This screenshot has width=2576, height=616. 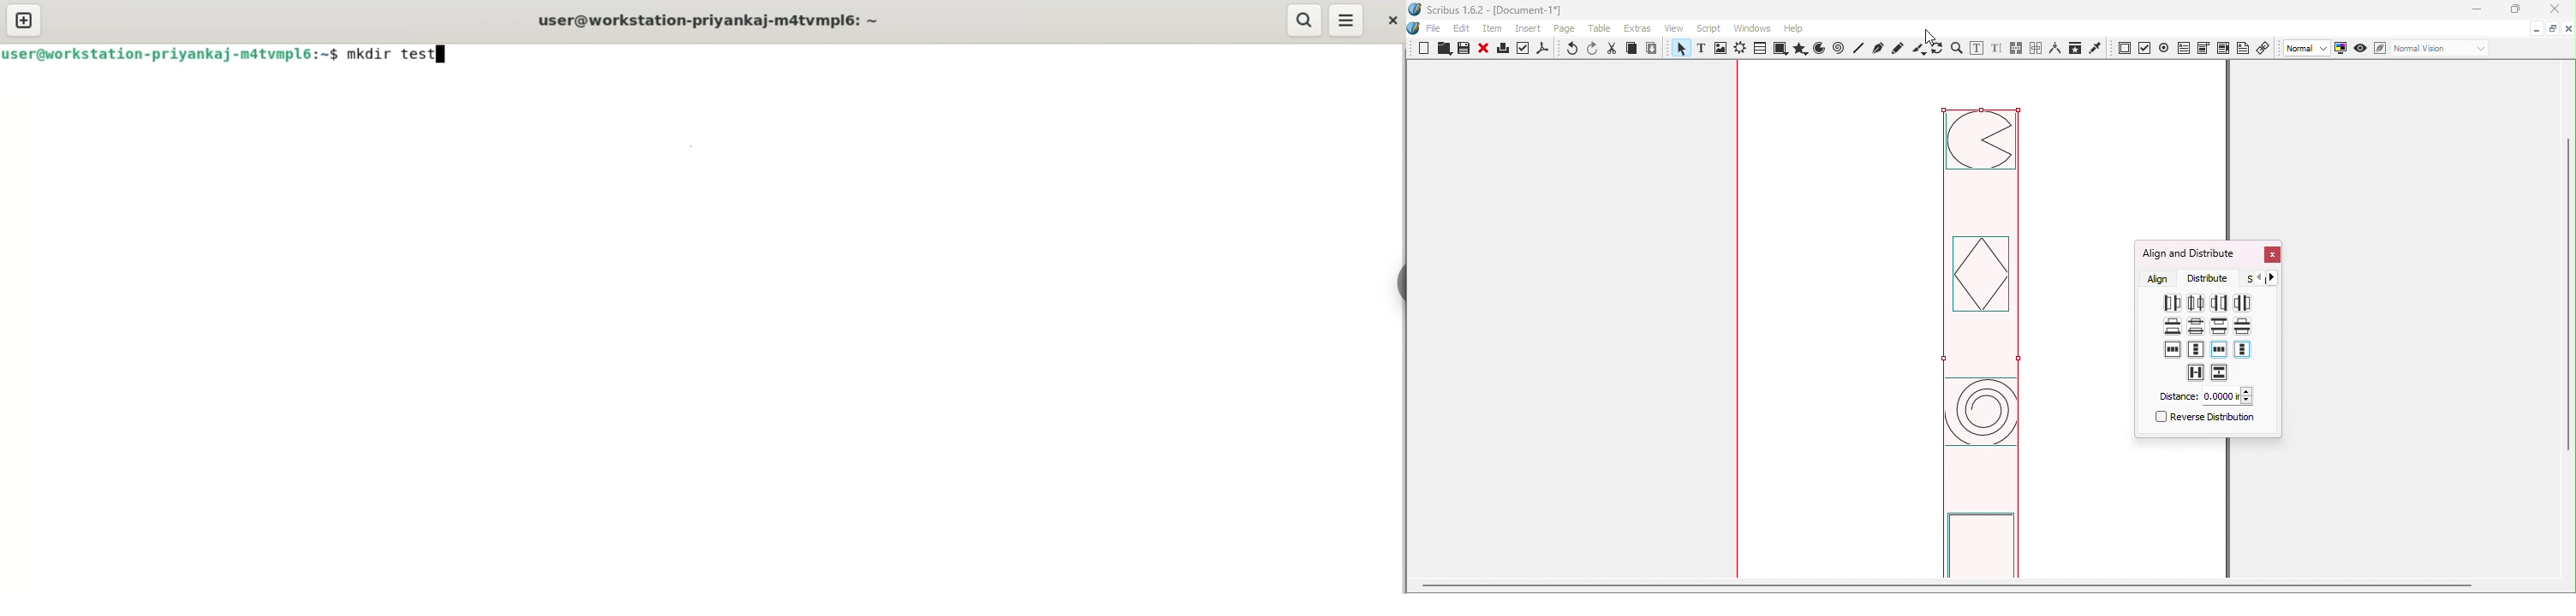 I want to click on Redo, so click(x=1594, y=49).